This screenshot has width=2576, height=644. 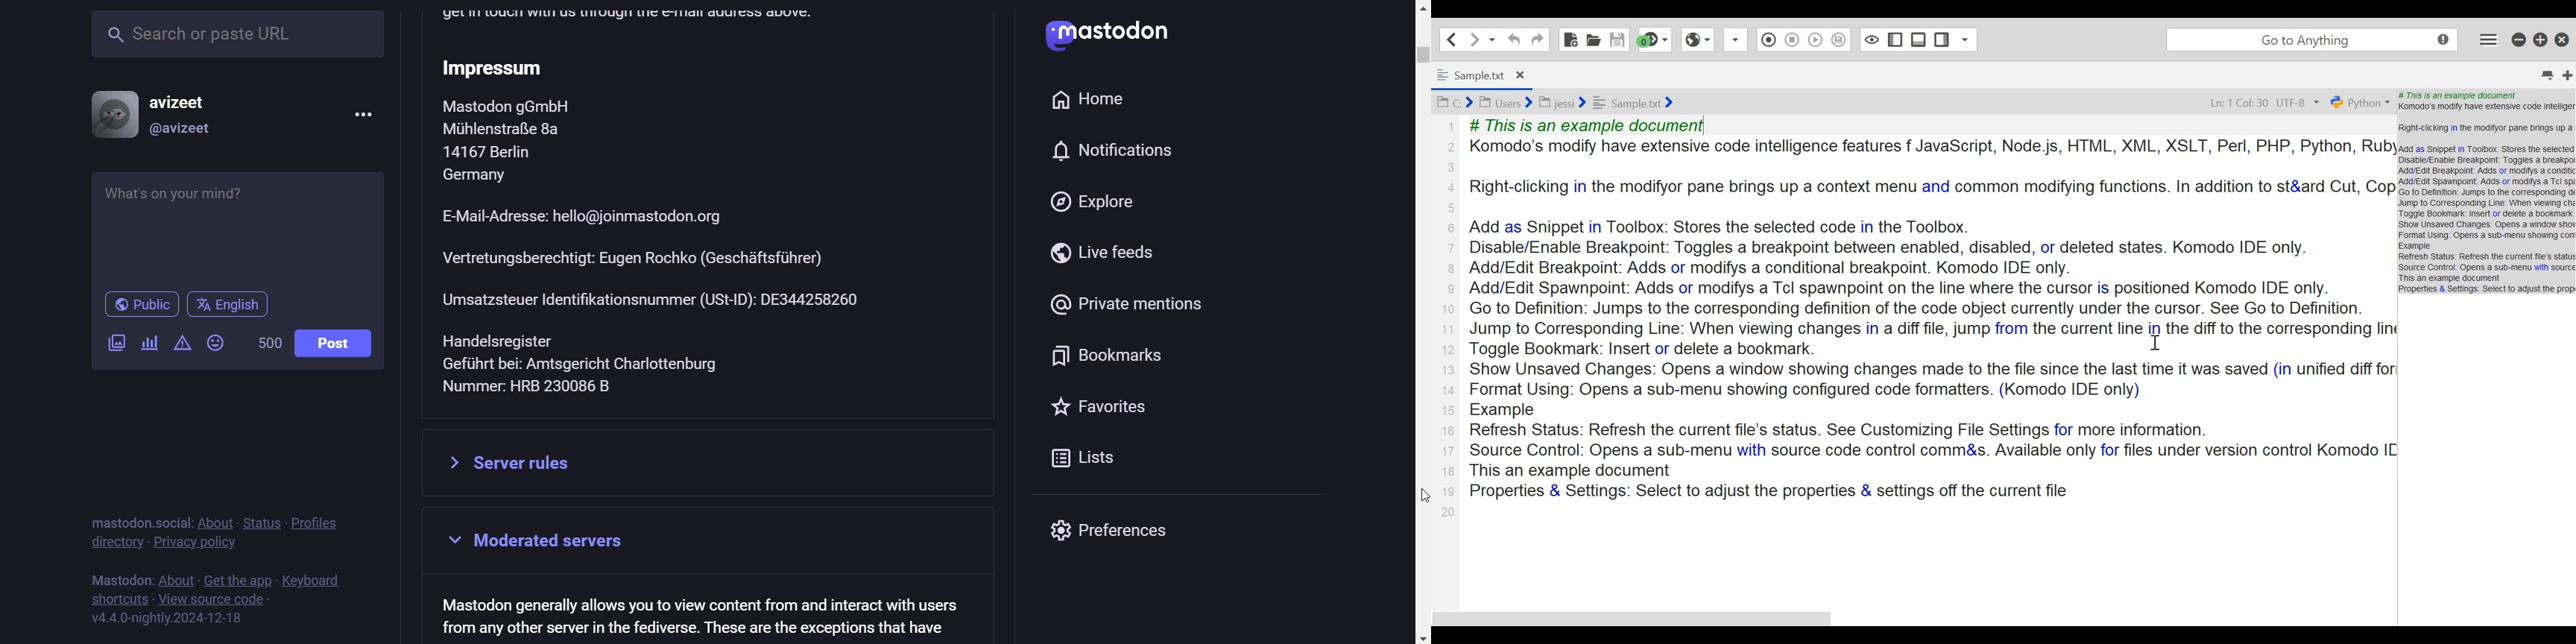 I want to click on display picture, so click(x=107, y=113).